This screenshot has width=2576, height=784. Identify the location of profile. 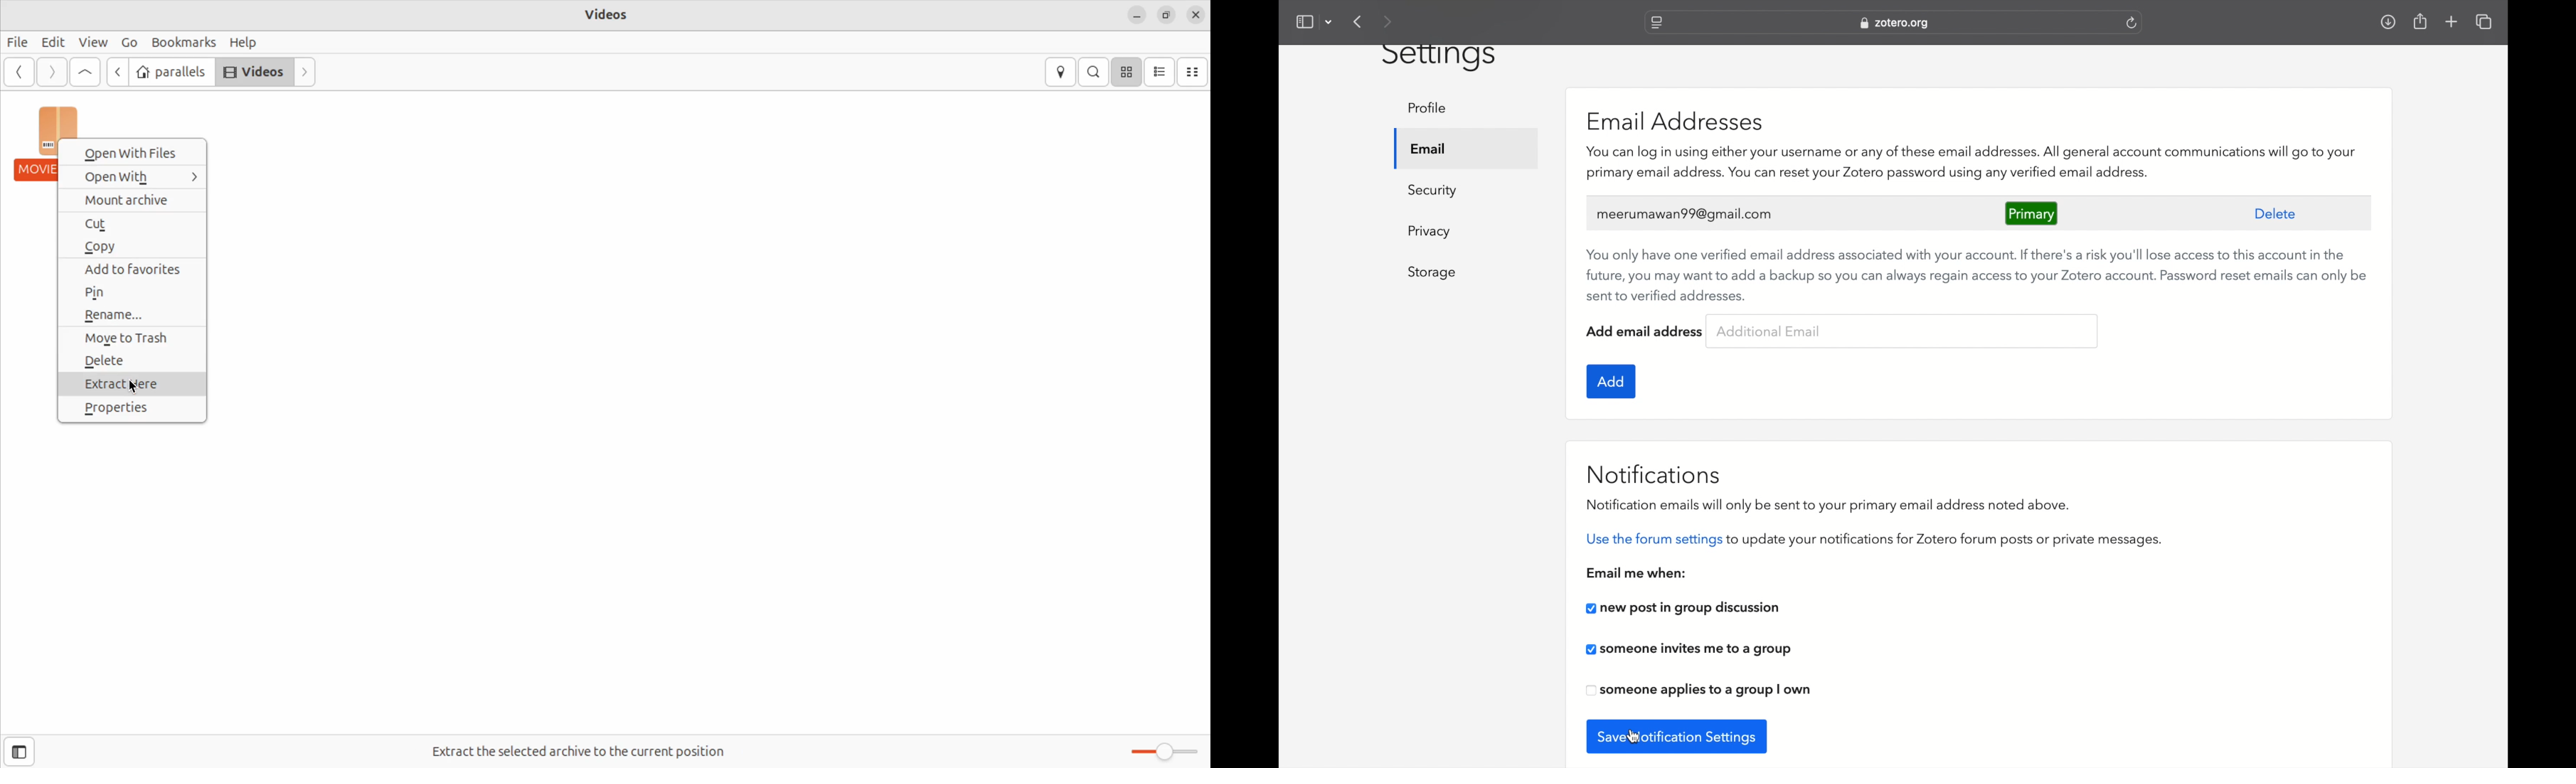
(1427, 109).